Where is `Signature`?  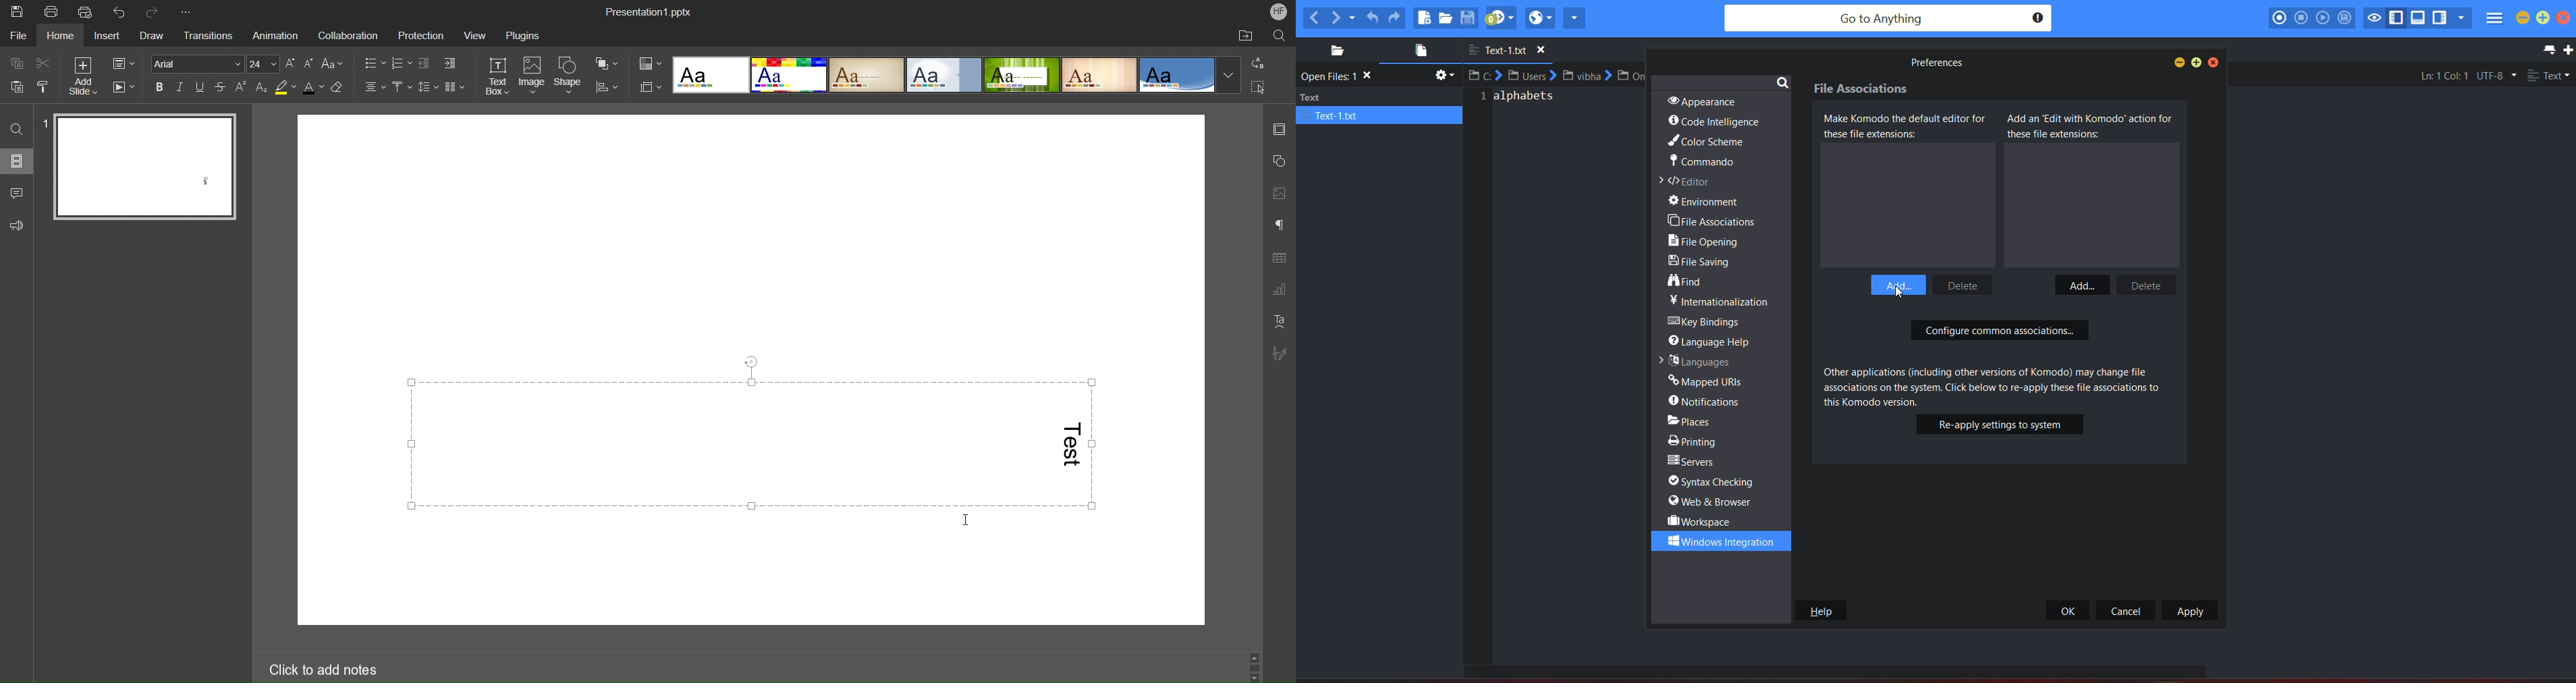
Signature is located at coordinates (1280, 354).